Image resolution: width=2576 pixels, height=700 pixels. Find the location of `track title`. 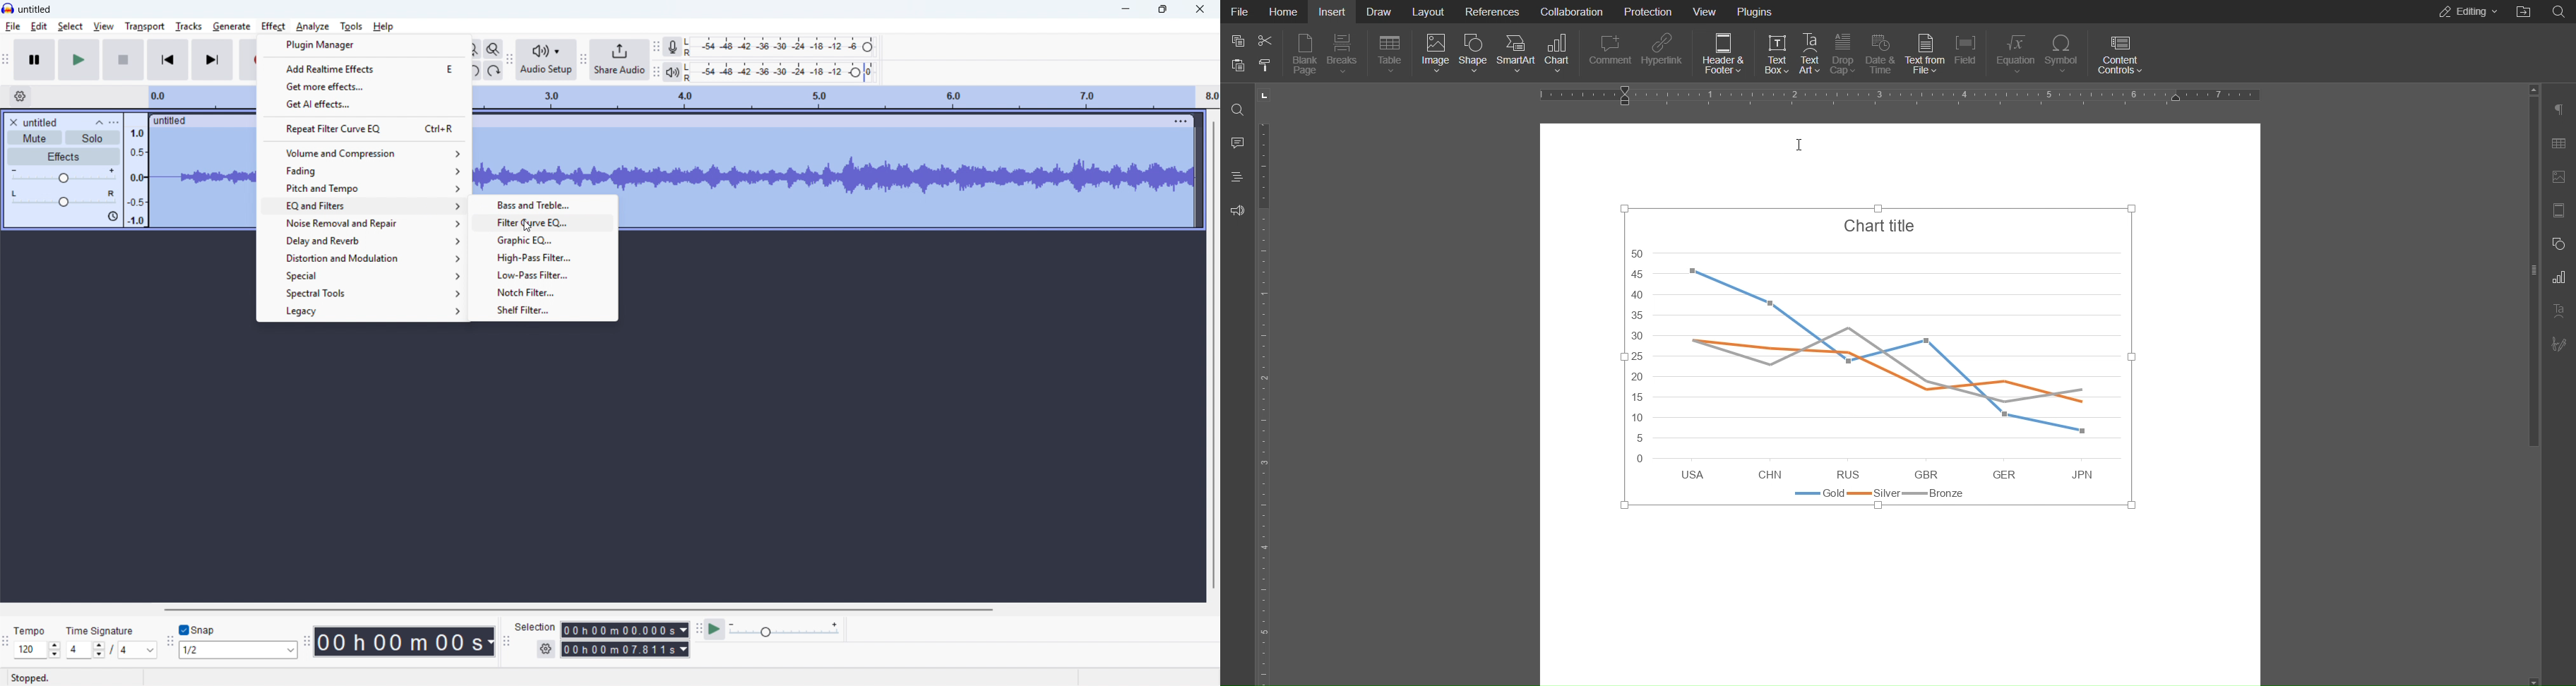

track title is located at coordinates (41, 123).